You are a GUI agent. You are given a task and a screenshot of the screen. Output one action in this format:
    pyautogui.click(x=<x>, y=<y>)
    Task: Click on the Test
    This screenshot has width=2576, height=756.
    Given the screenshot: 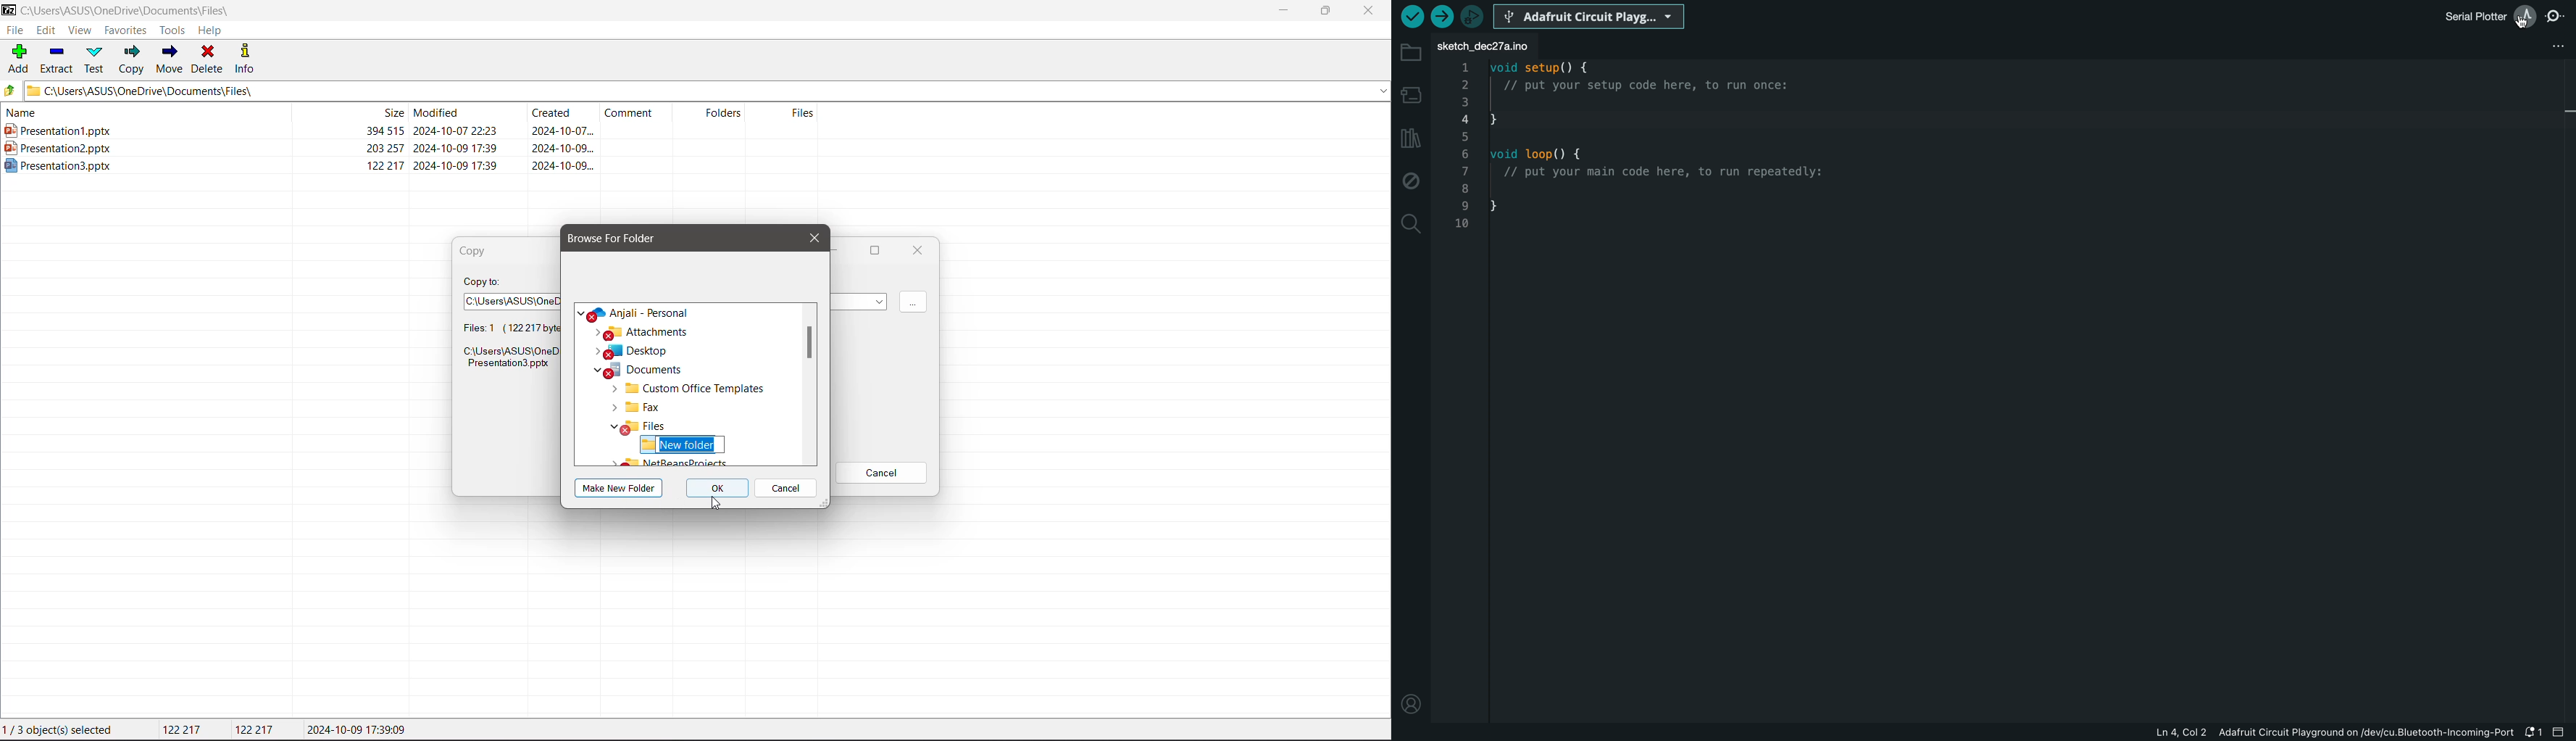 What is the action you would take?
    pyautogui.click(x=96, y=59)
    